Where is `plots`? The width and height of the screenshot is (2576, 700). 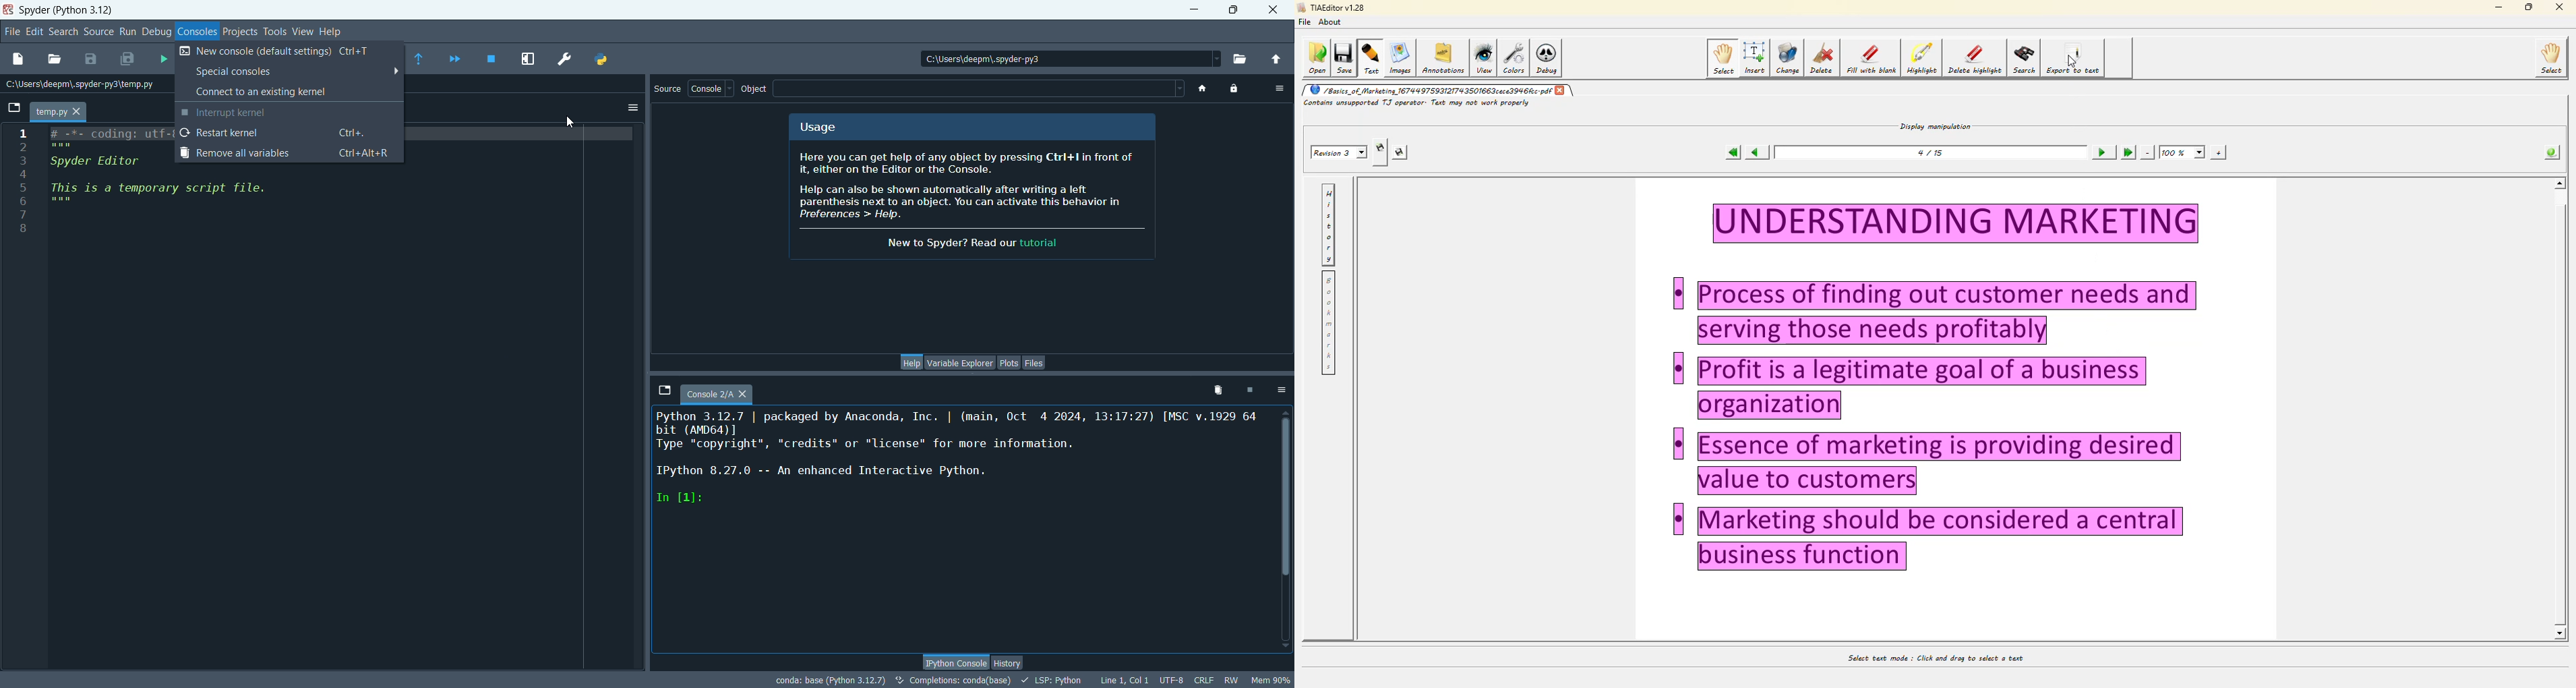
plots is located at coordinates (1009, 364).